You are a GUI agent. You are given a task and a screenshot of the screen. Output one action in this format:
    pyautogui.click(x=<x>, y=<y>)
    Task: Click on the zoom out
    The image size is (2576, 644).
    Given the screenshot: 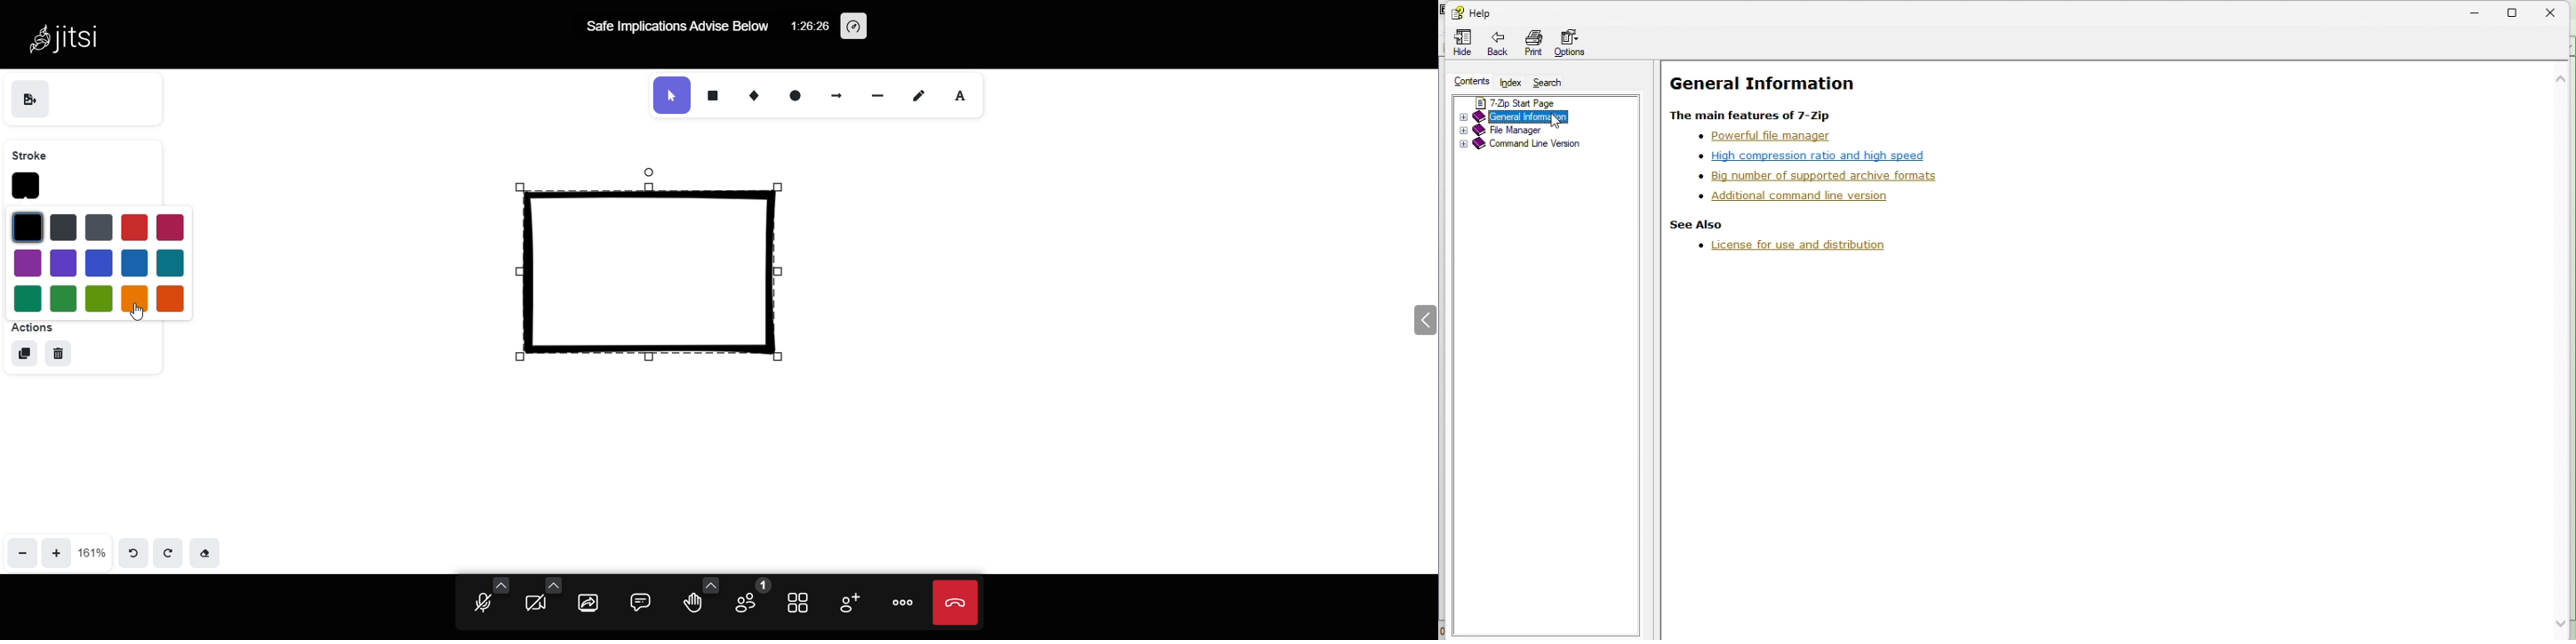 What is the action you would take?
    pyautogui.click(x=19, y=555)
    